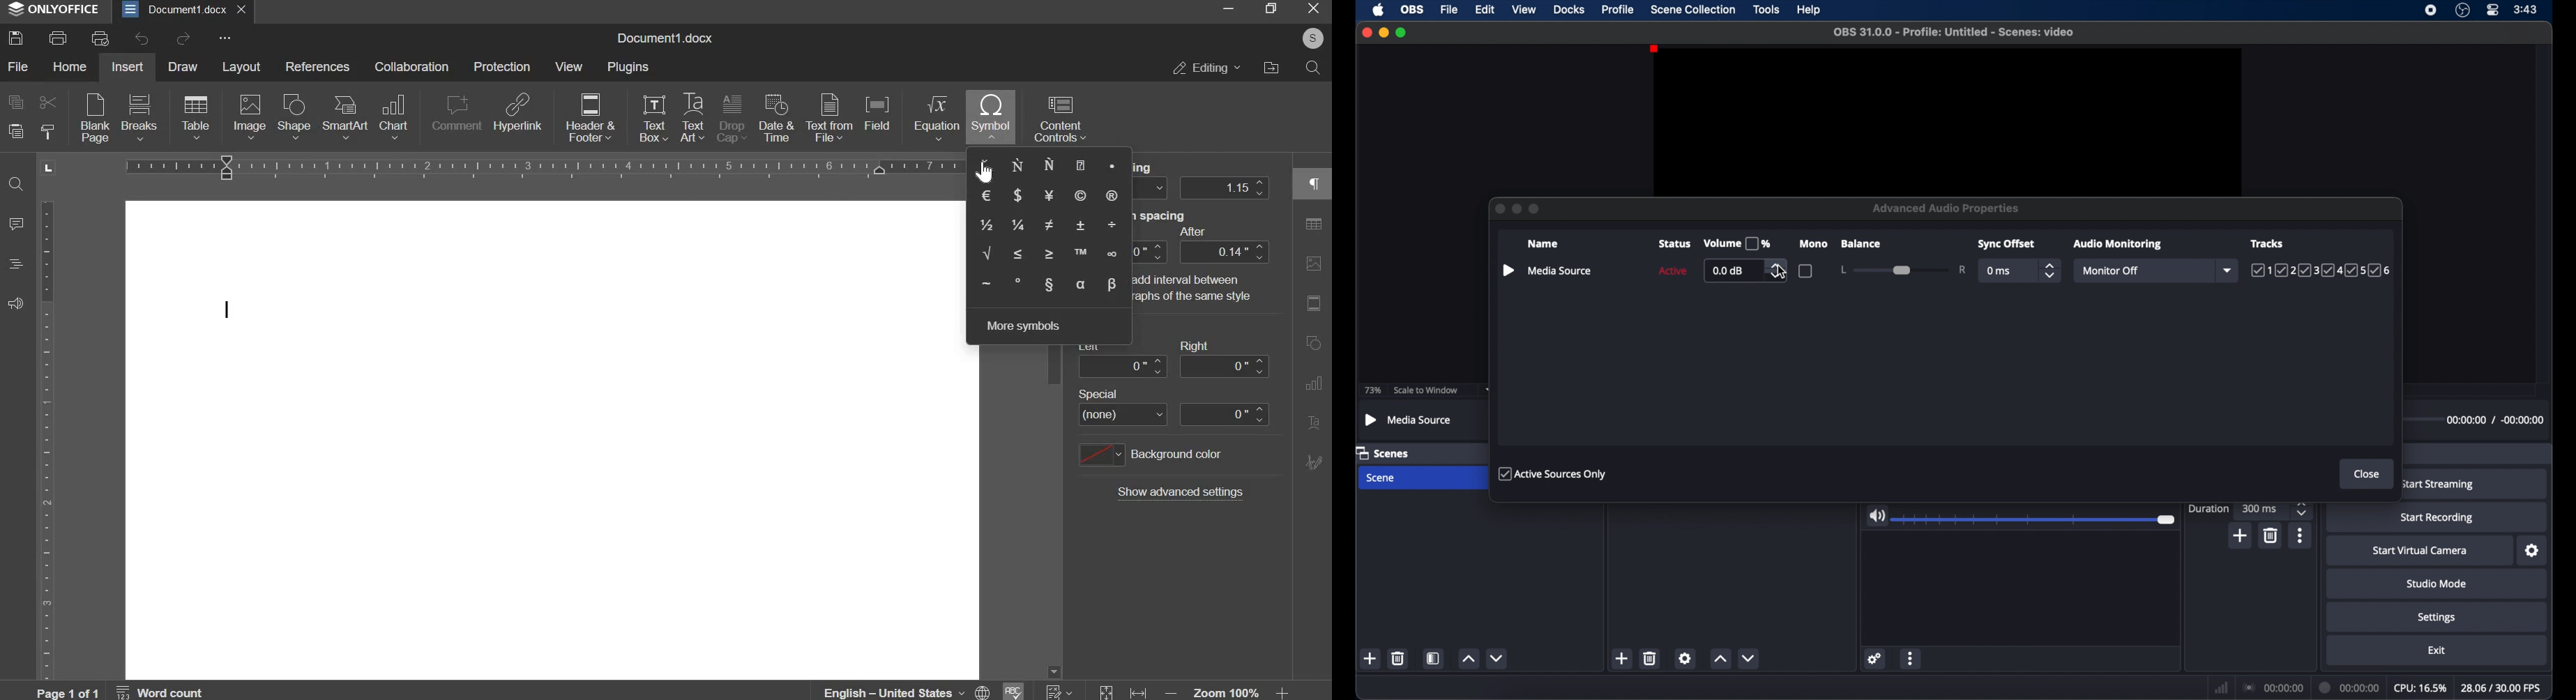 This screenshot has height=700, width=2576. Describe the element at coordinates (1223, 251) in the screenshot. I see `paragraph spacing` at that location.